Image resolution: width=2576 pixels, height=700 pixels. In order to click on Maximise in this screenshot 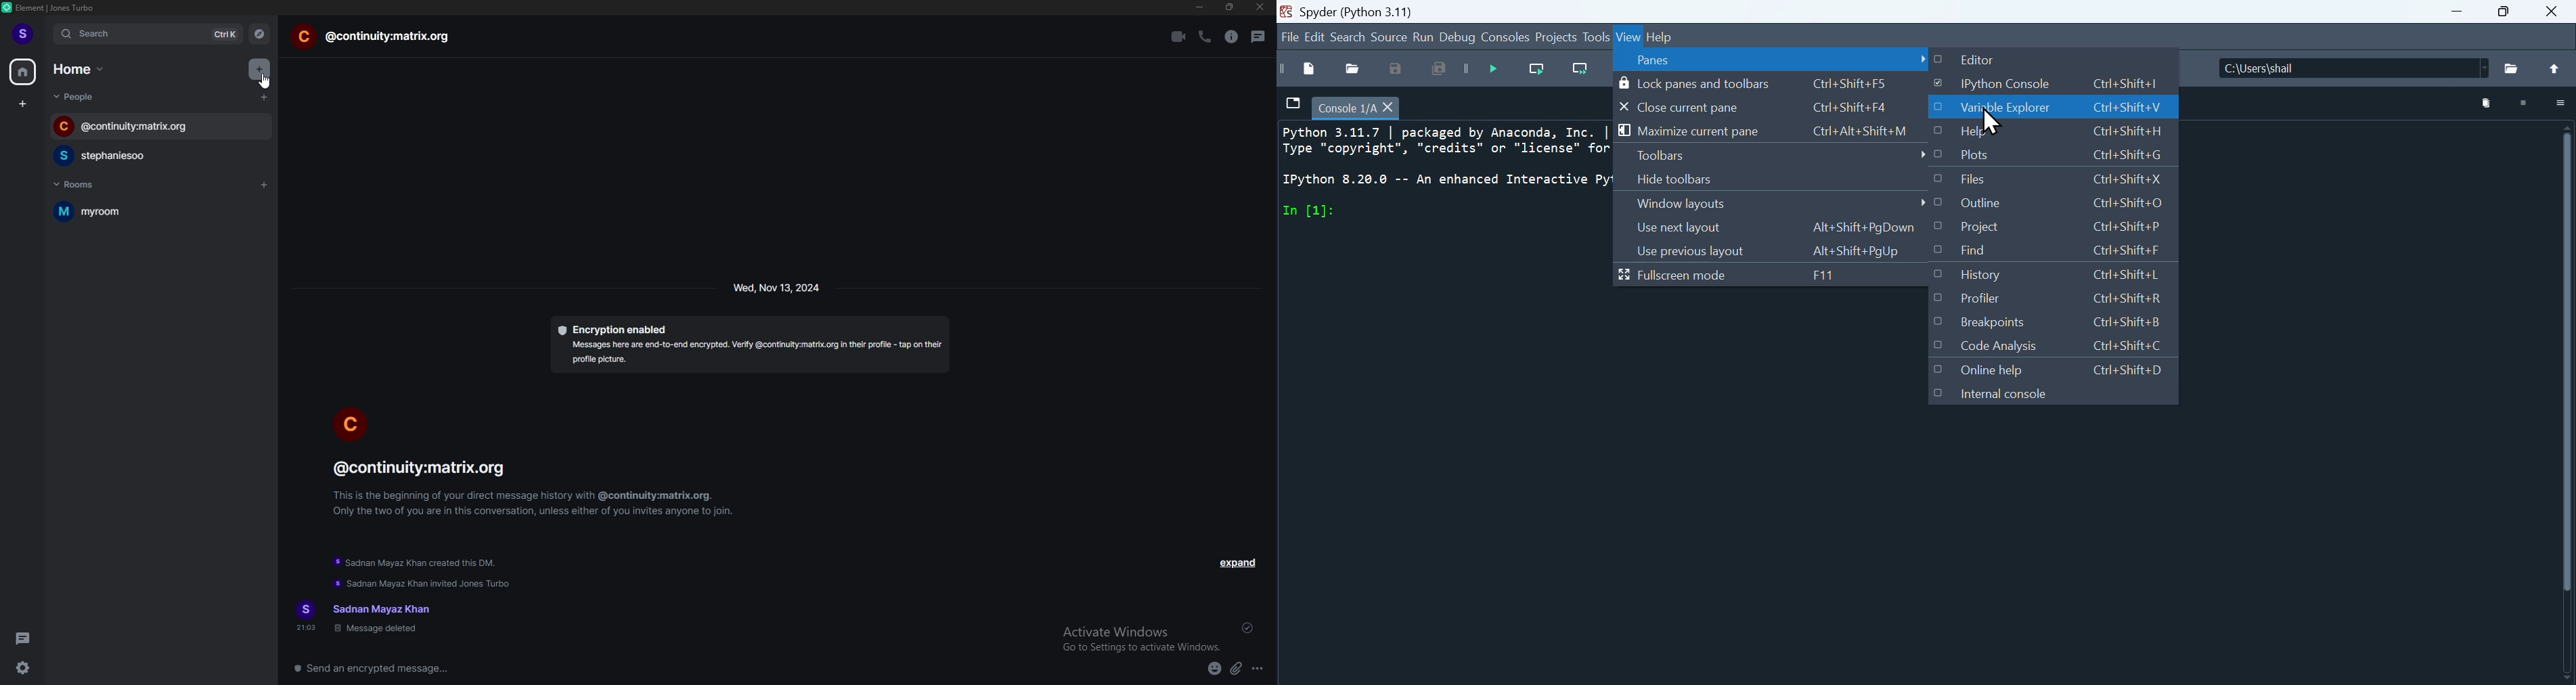, I will do `click(2509, 18)`.